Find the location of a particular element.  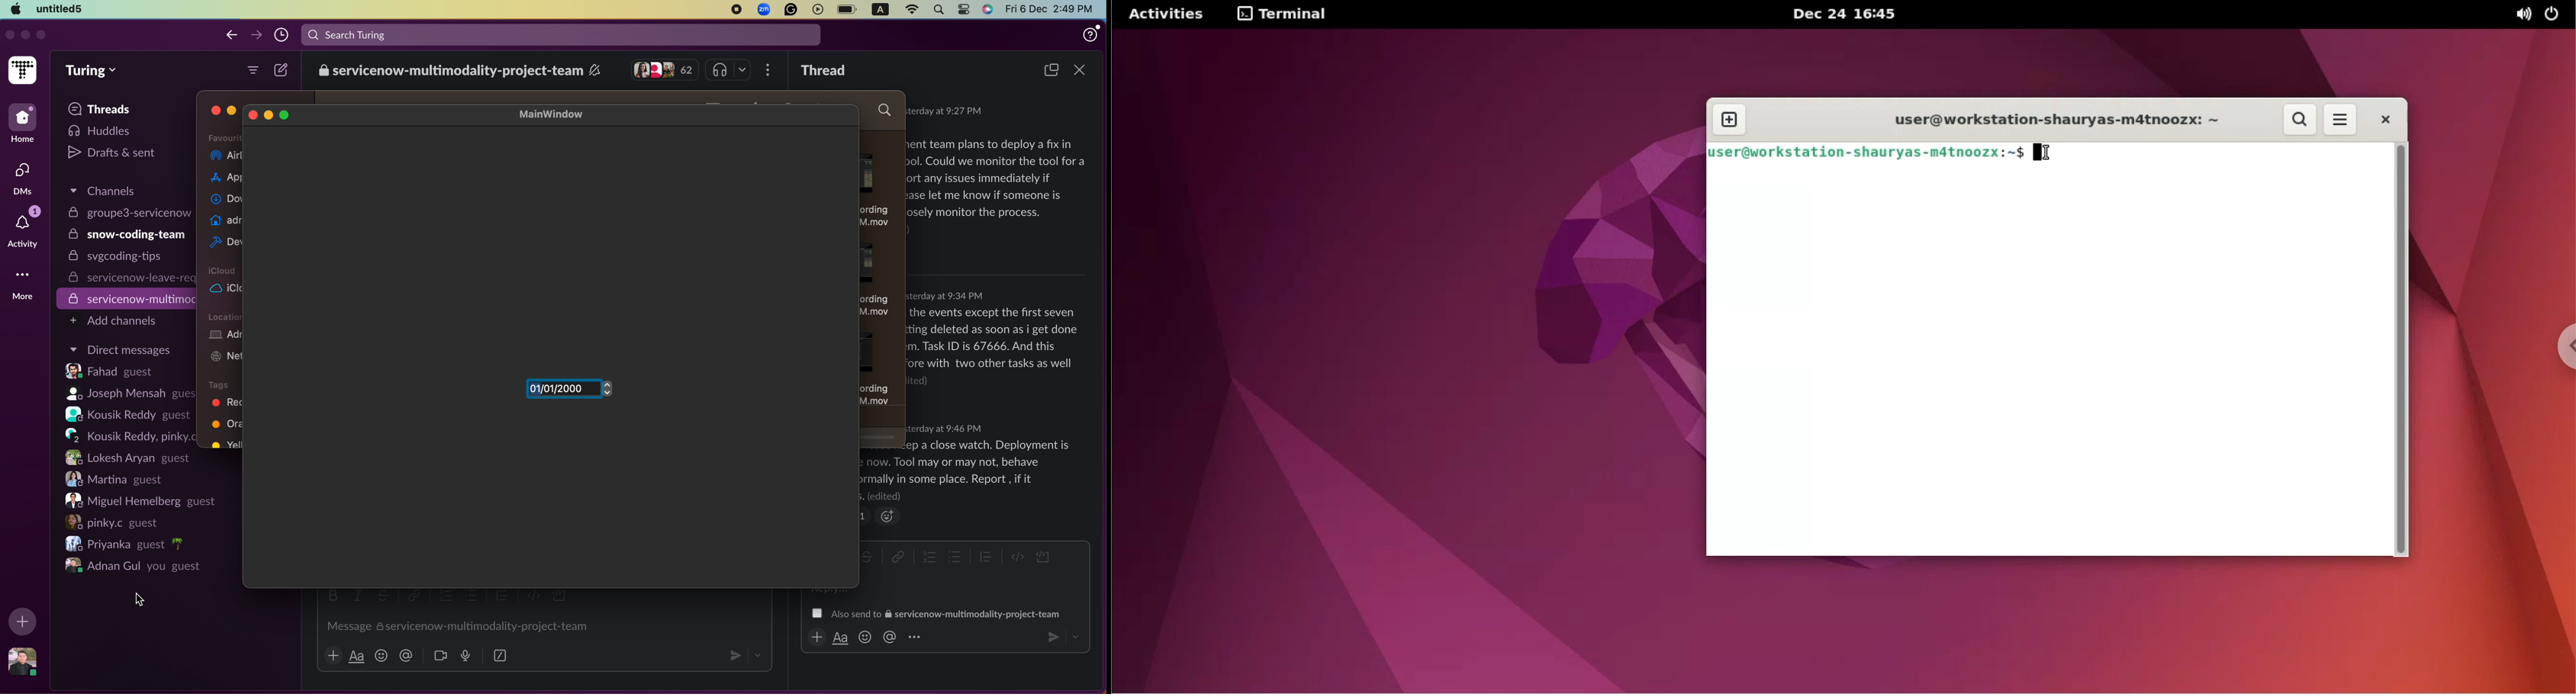

battery is located at coordinates (847, 8).